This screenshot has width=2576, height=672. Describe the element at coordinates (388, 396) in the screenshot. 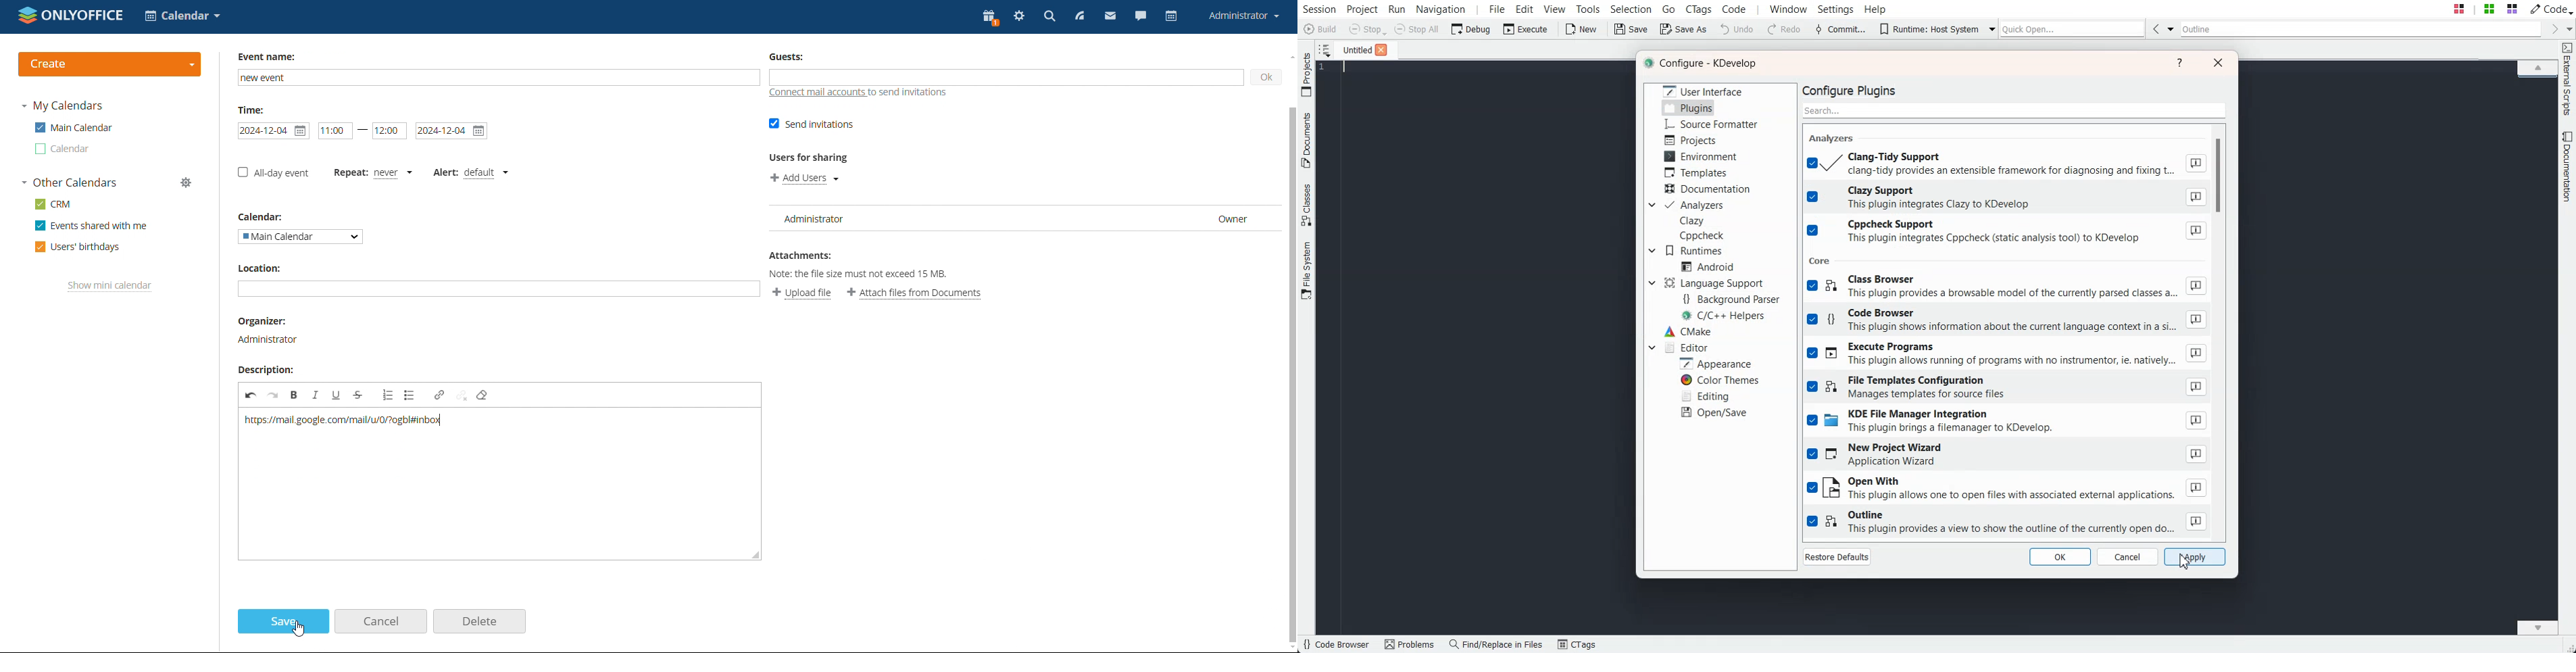

I see `insert/remove numbered list` at that location.